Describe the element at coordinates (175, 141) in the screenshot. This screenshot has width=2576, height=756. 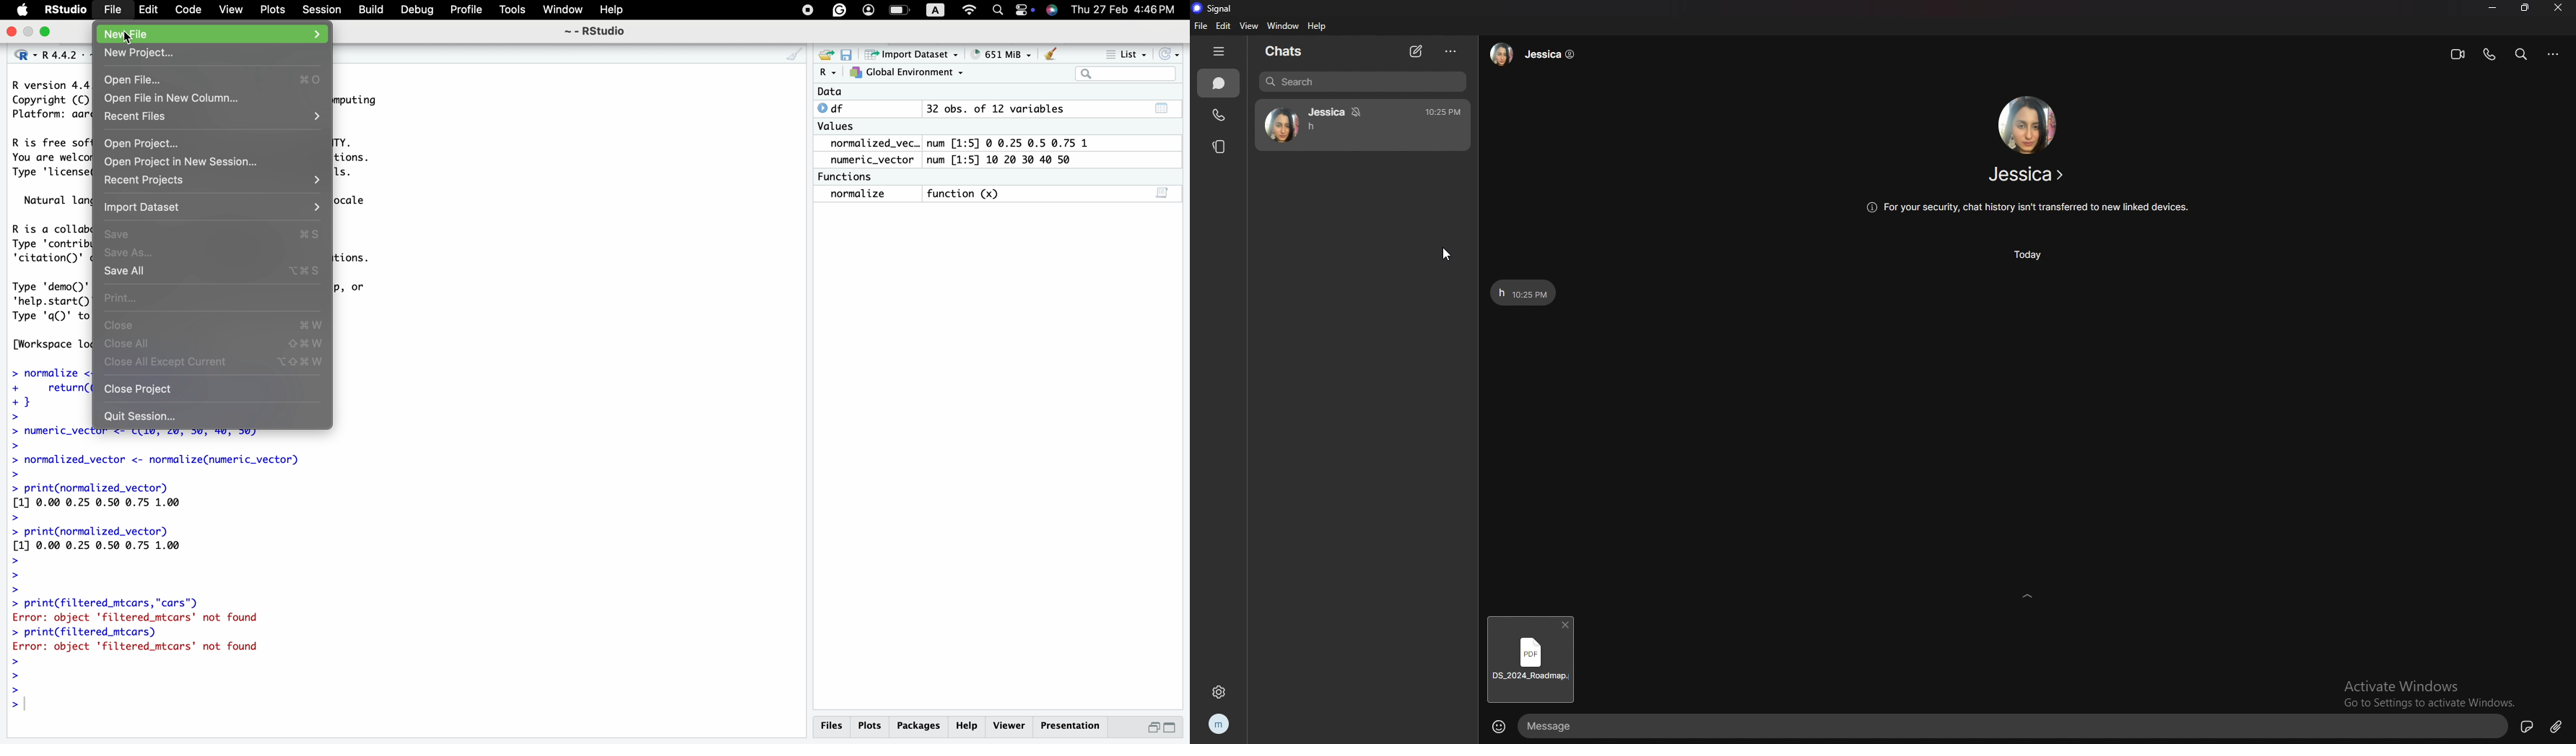
I see `Open Project..` at that location.